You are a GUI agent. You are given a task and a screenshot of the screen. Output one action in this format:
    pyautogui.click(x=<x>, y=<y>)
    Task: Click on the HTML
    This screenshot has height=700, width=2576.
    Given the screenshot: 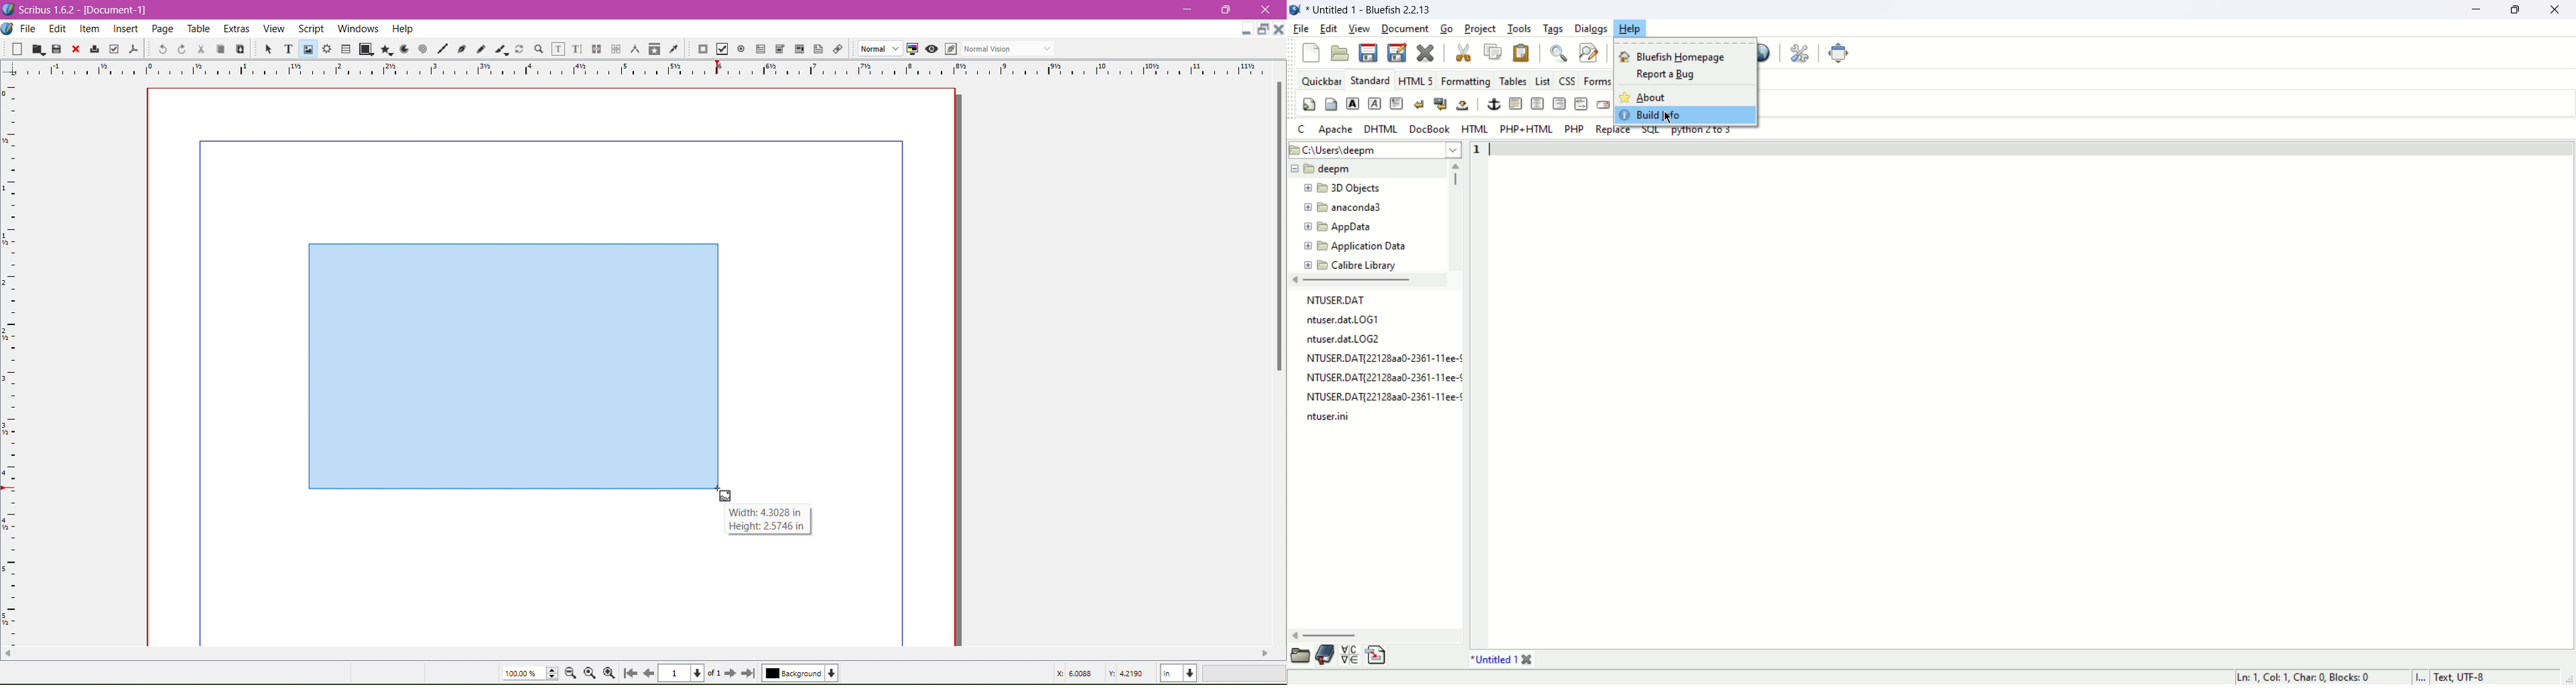 What is the action you would take?
    pyautogui.click(x=1474, y=129)
    